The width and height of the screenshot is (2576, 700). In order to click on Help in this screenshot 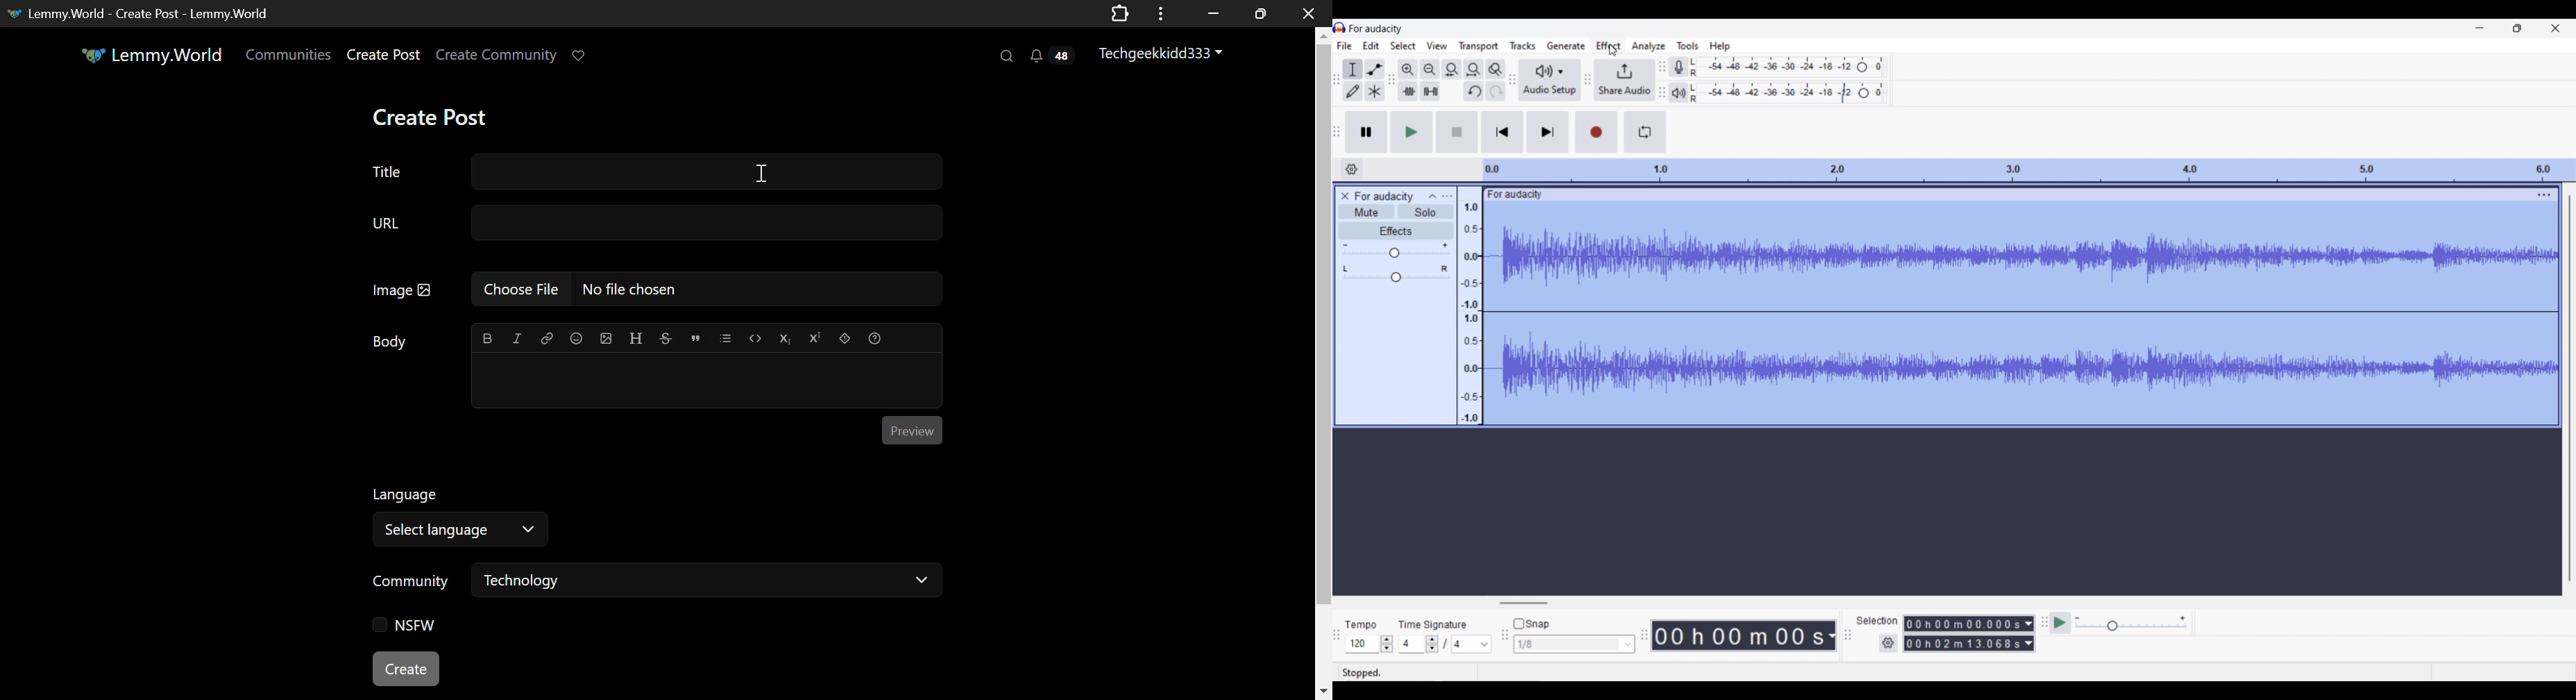, I will do `click(1720, 47)`.